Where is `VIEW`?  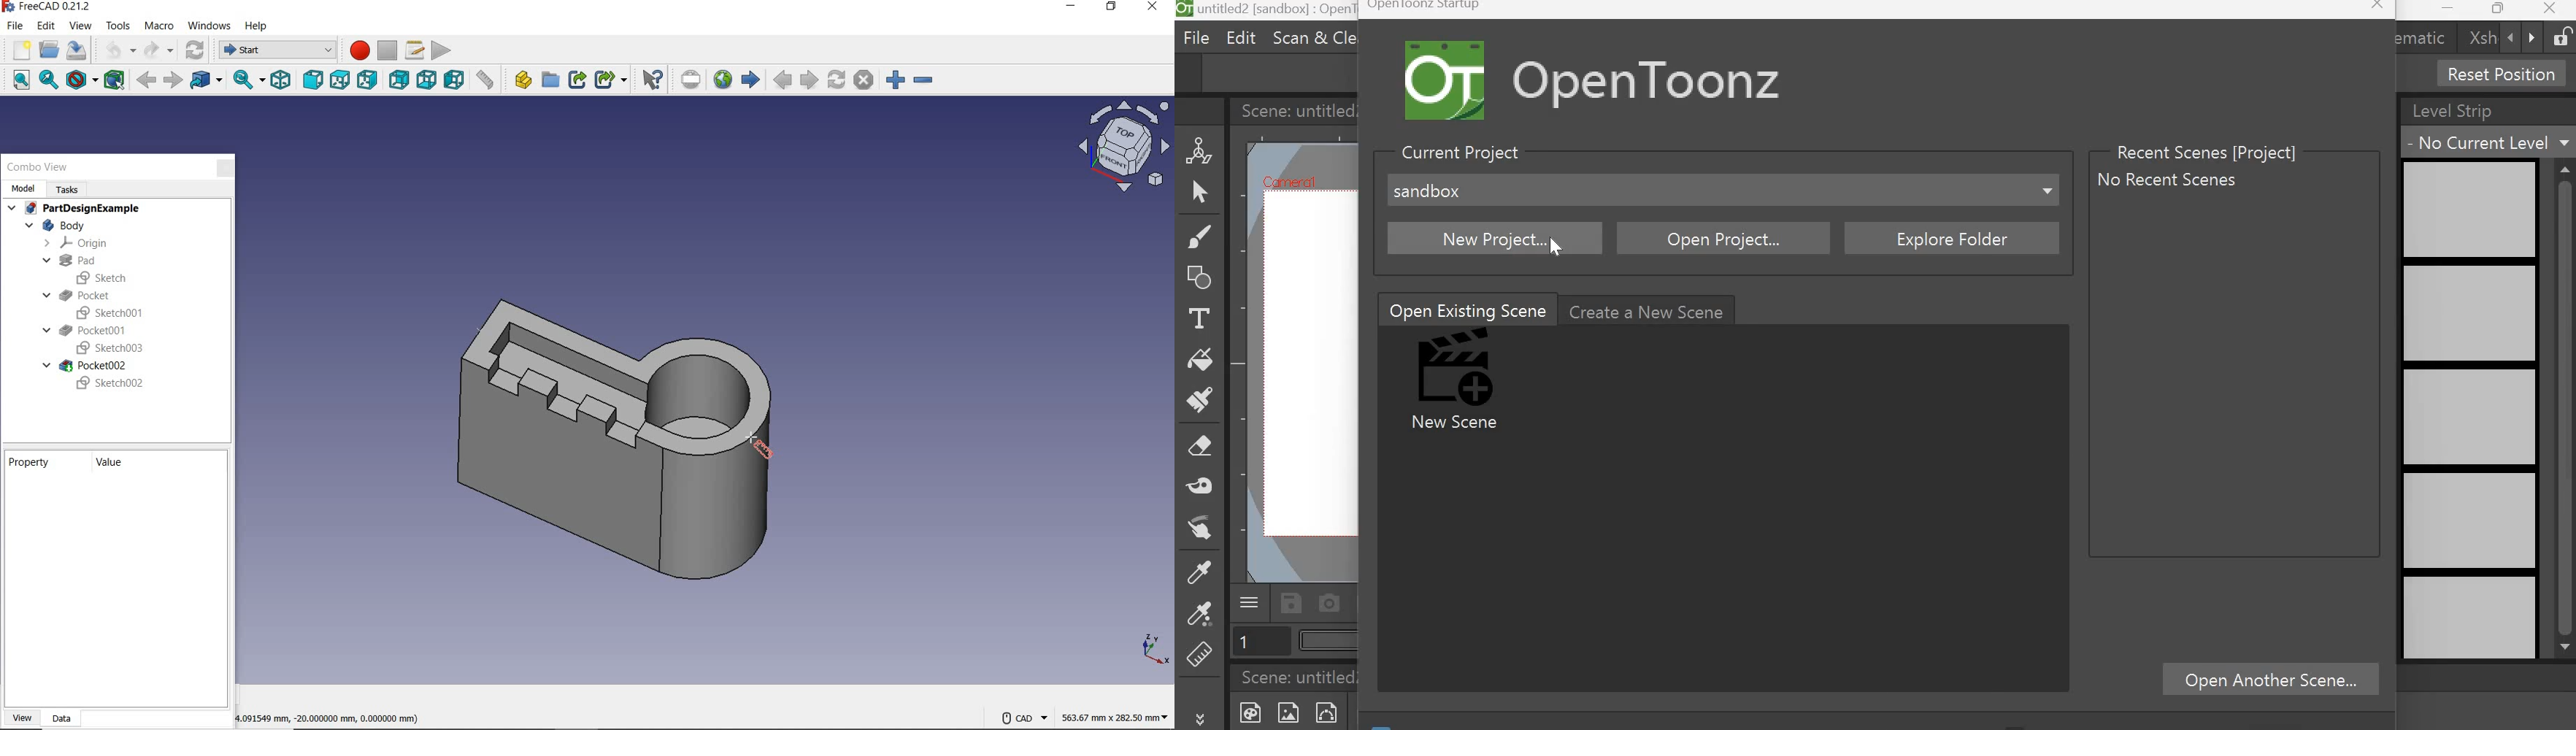
VIEW is located at coordinates (22, 718).